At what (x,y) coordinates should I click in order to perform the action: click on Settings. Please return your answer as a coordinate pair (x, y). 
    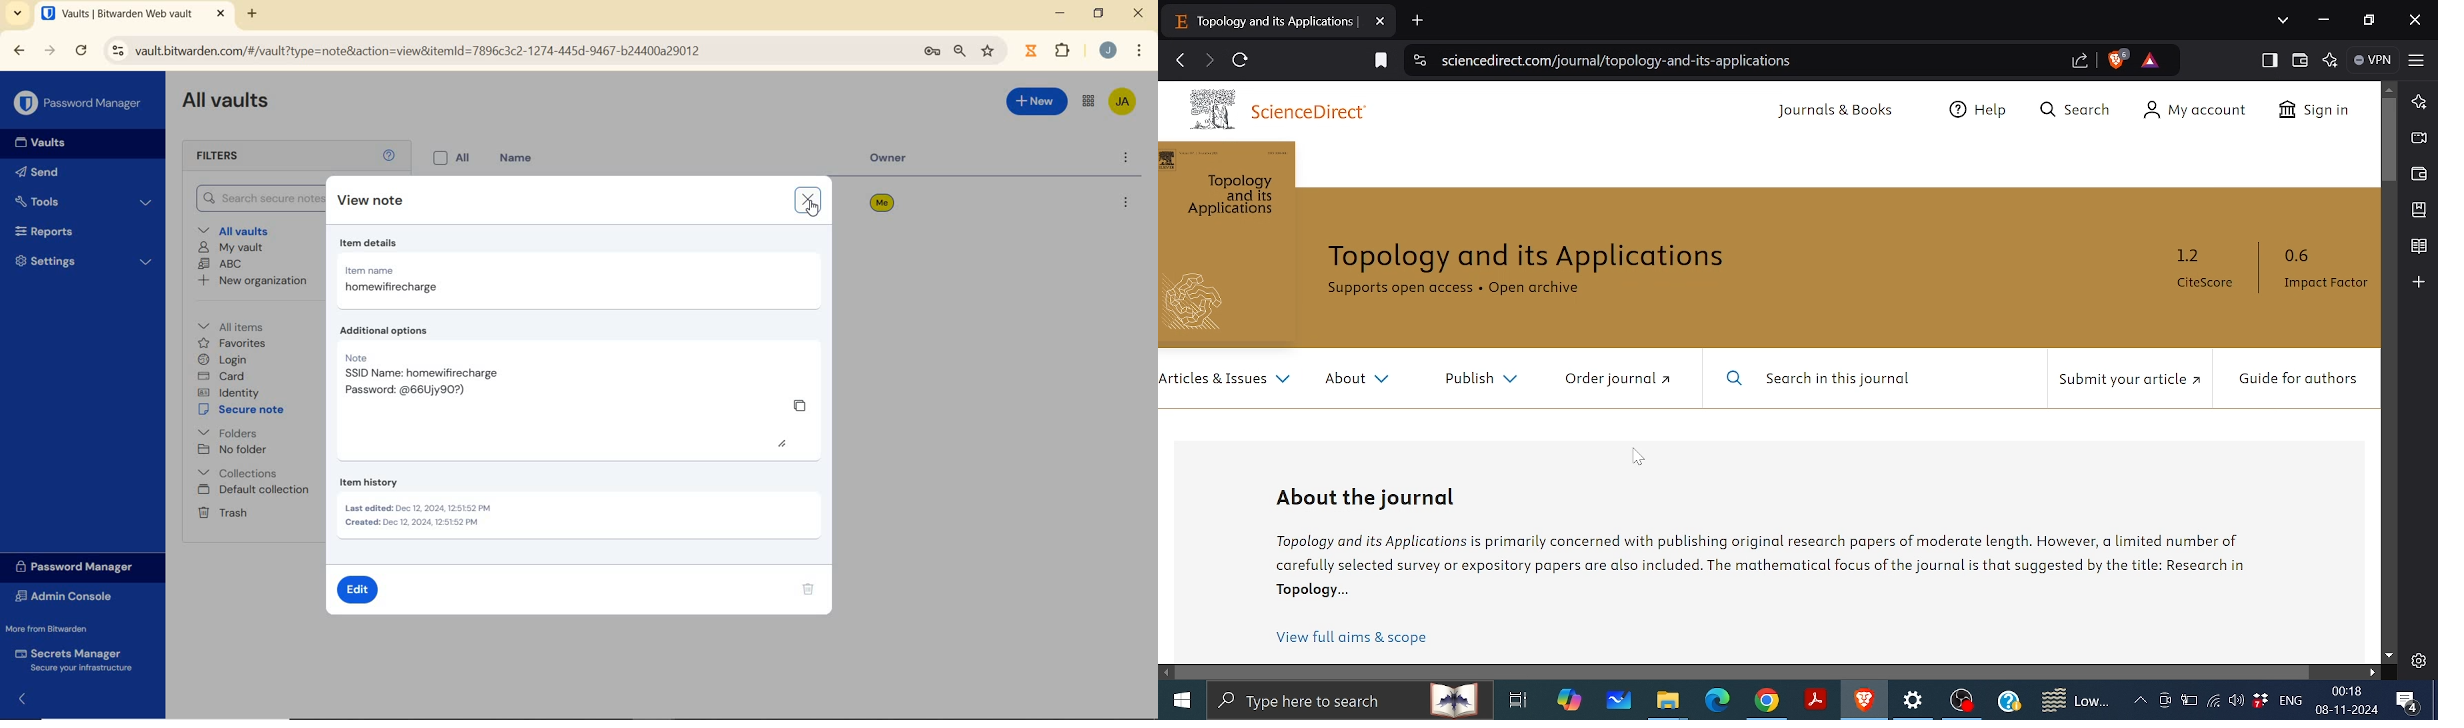
    Looking at the image, I should click on (2418, 661).